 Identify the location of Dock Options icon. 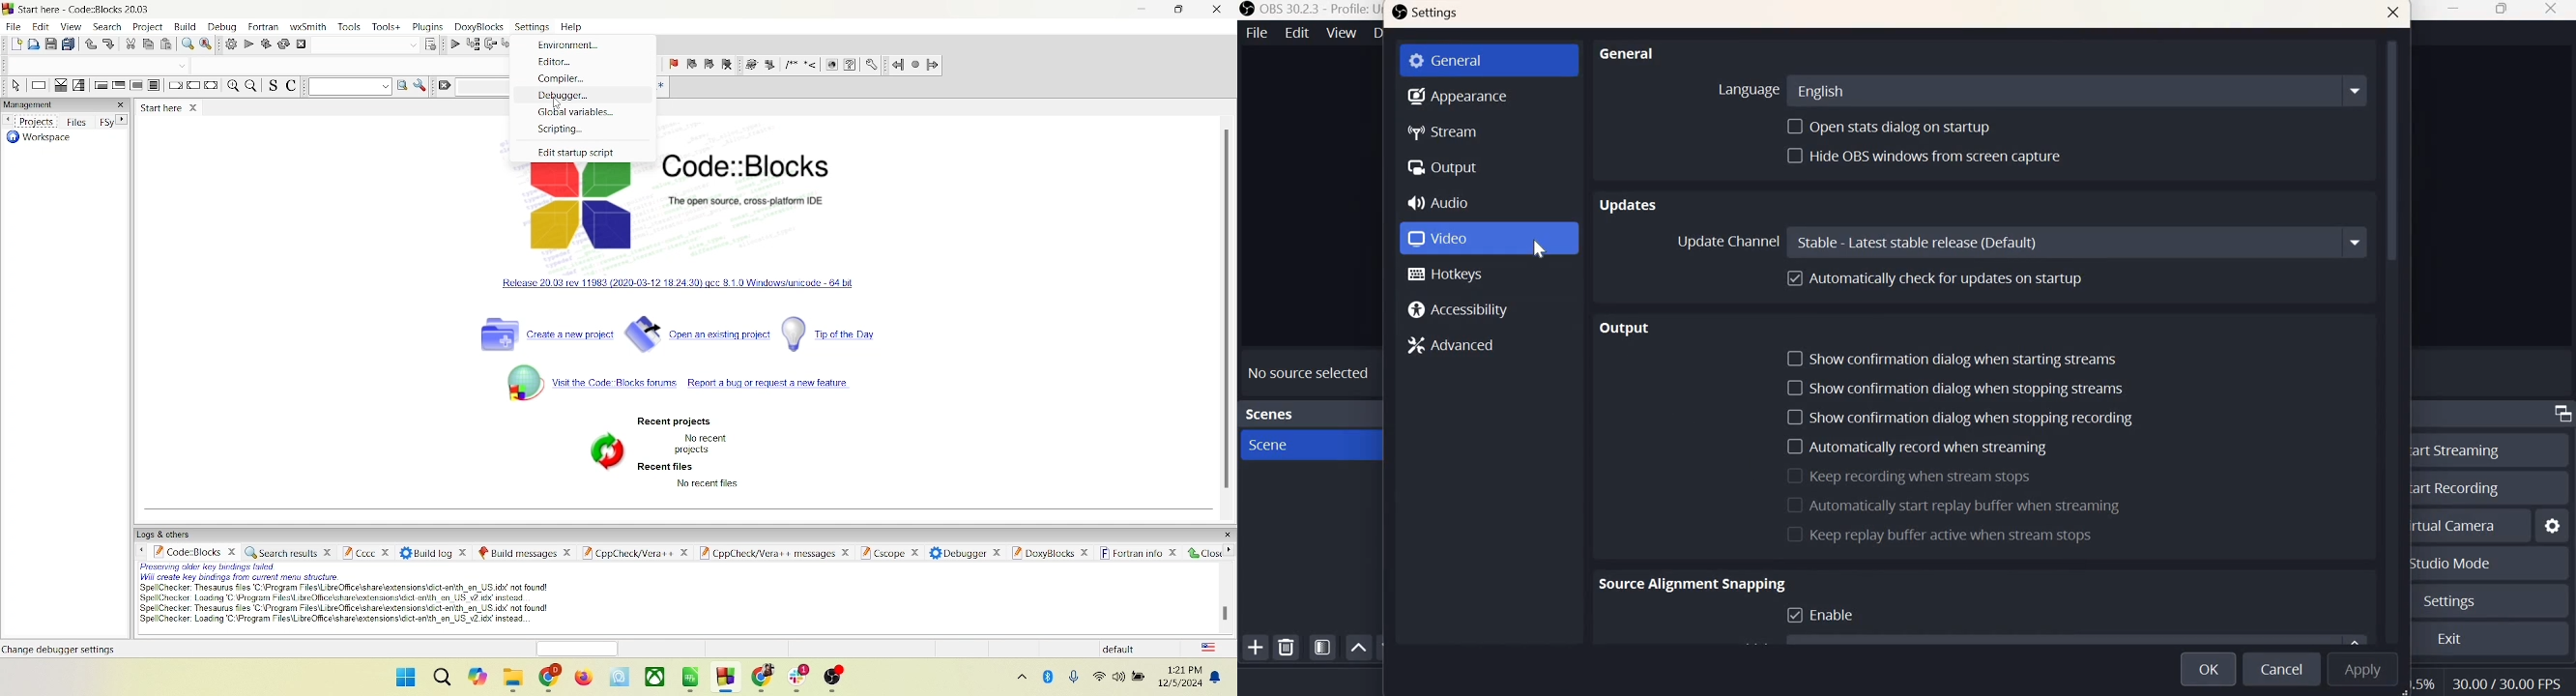
(2559, 415).